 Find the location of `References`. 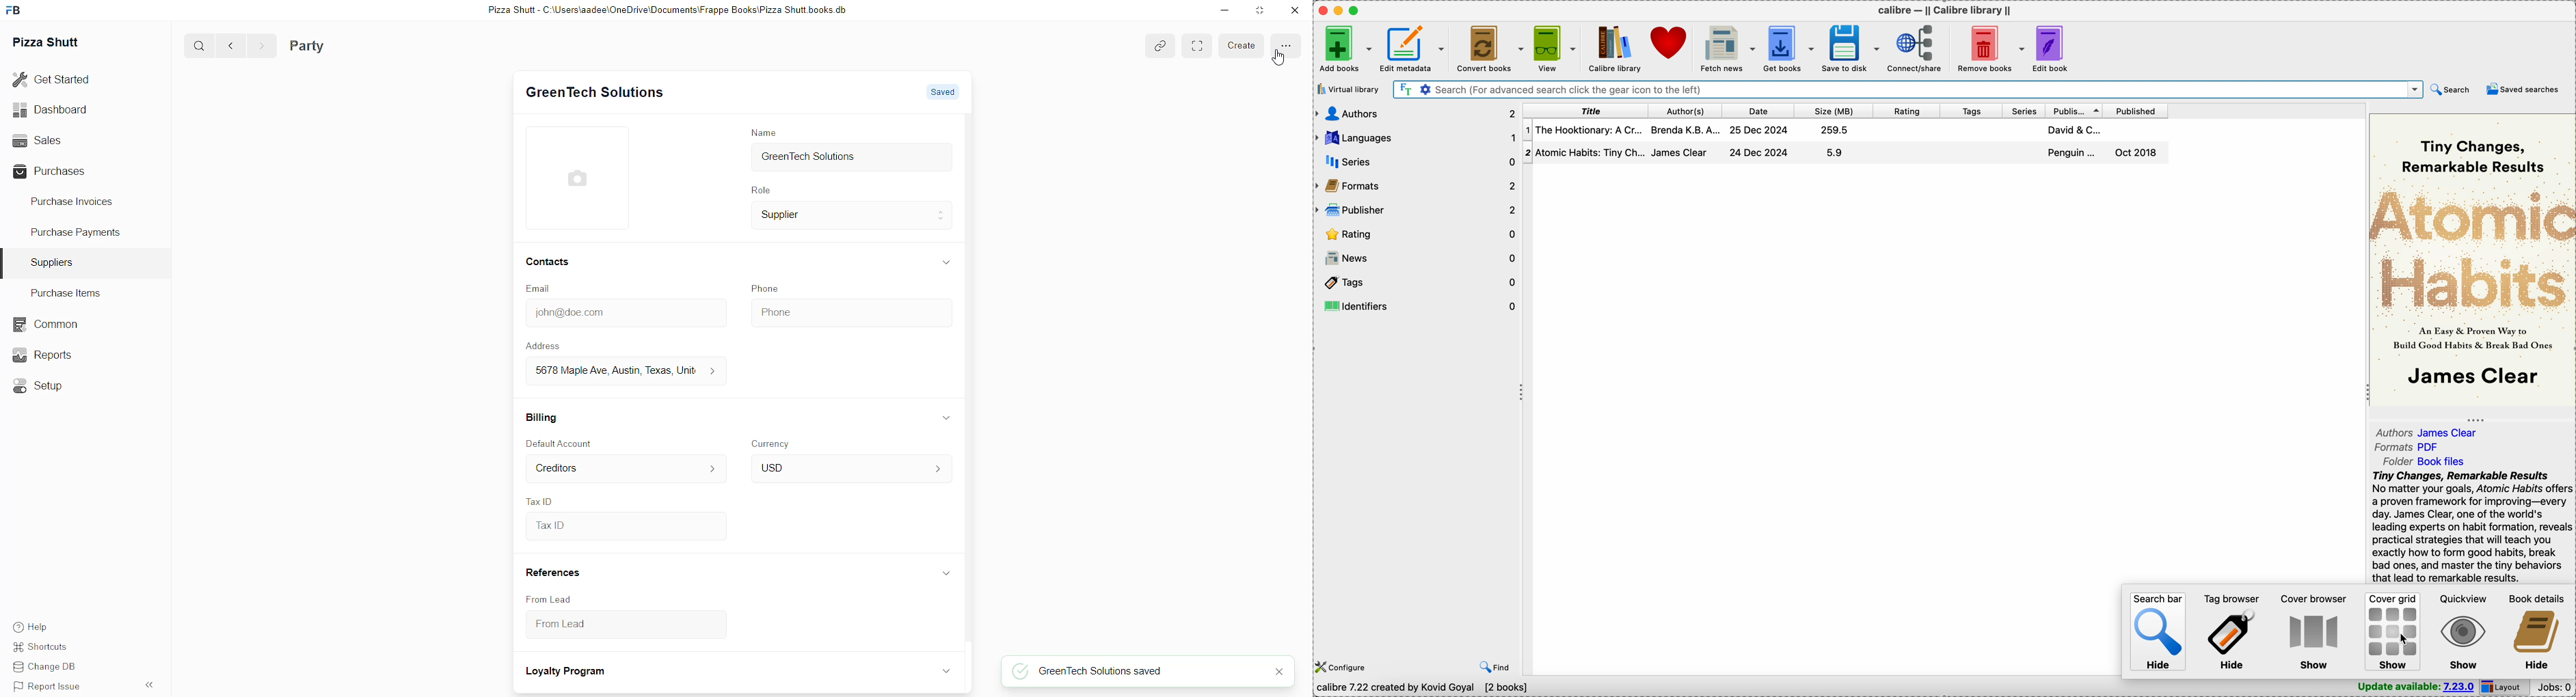

References is located at coordinates (553, 573).